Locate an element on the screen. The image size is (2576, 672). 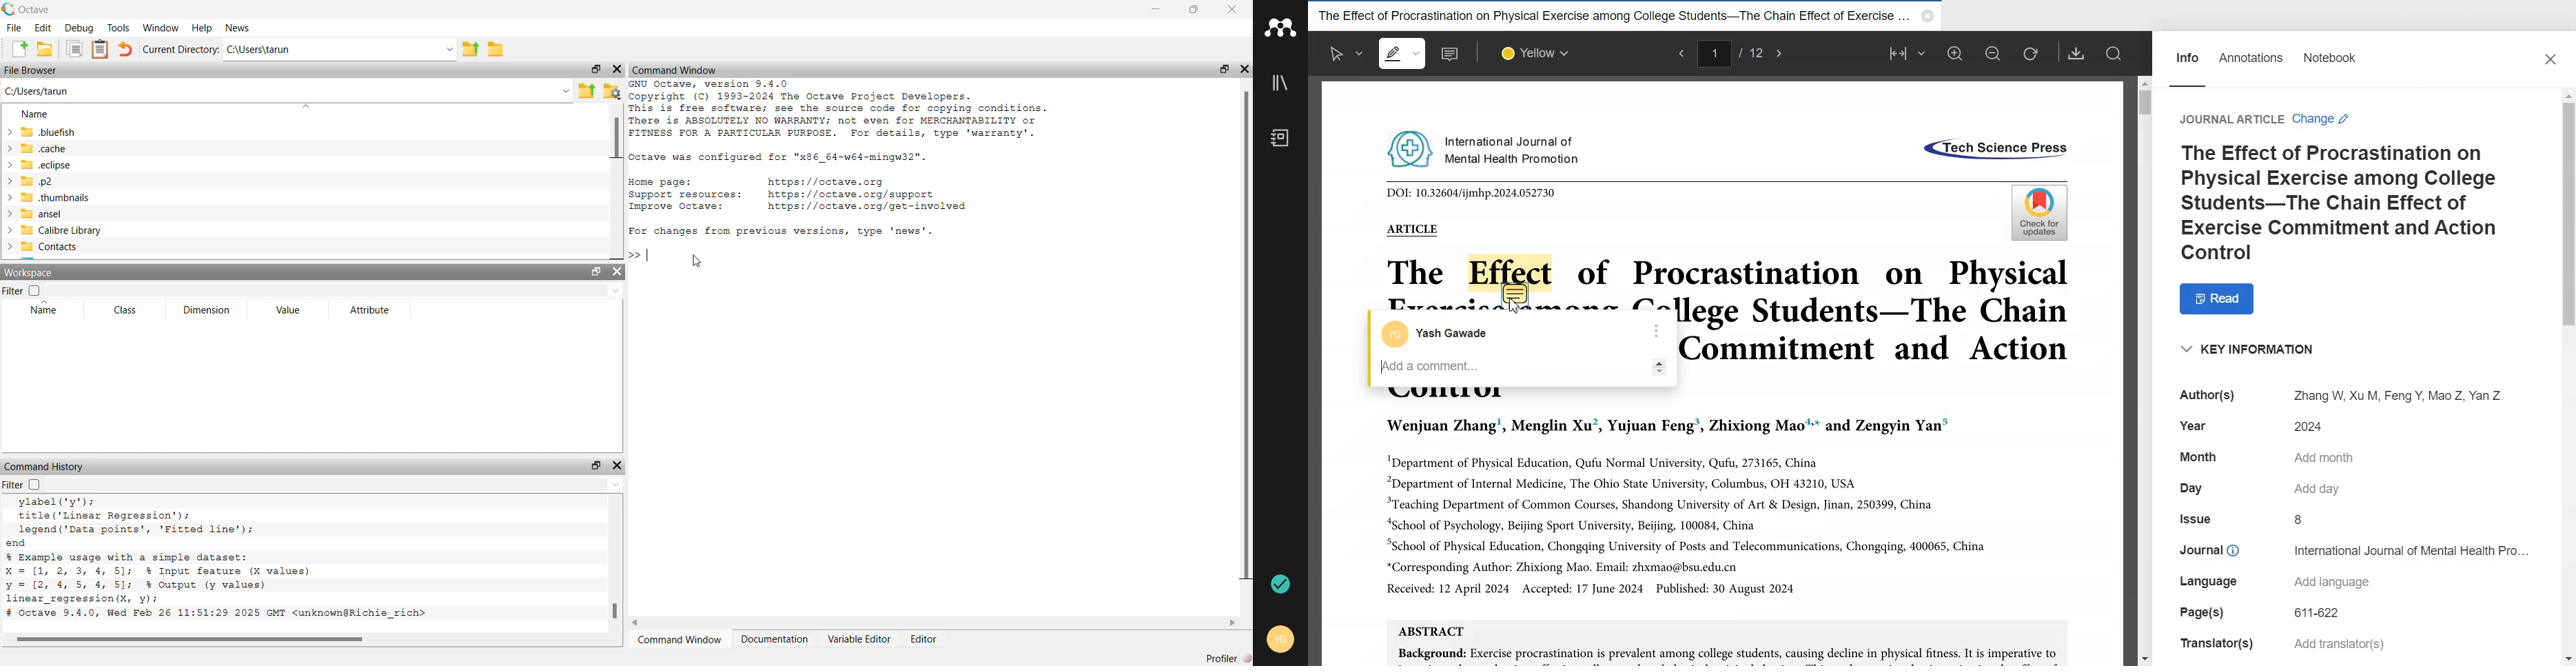
ARTICLE is located at coordinates (1411, 229).